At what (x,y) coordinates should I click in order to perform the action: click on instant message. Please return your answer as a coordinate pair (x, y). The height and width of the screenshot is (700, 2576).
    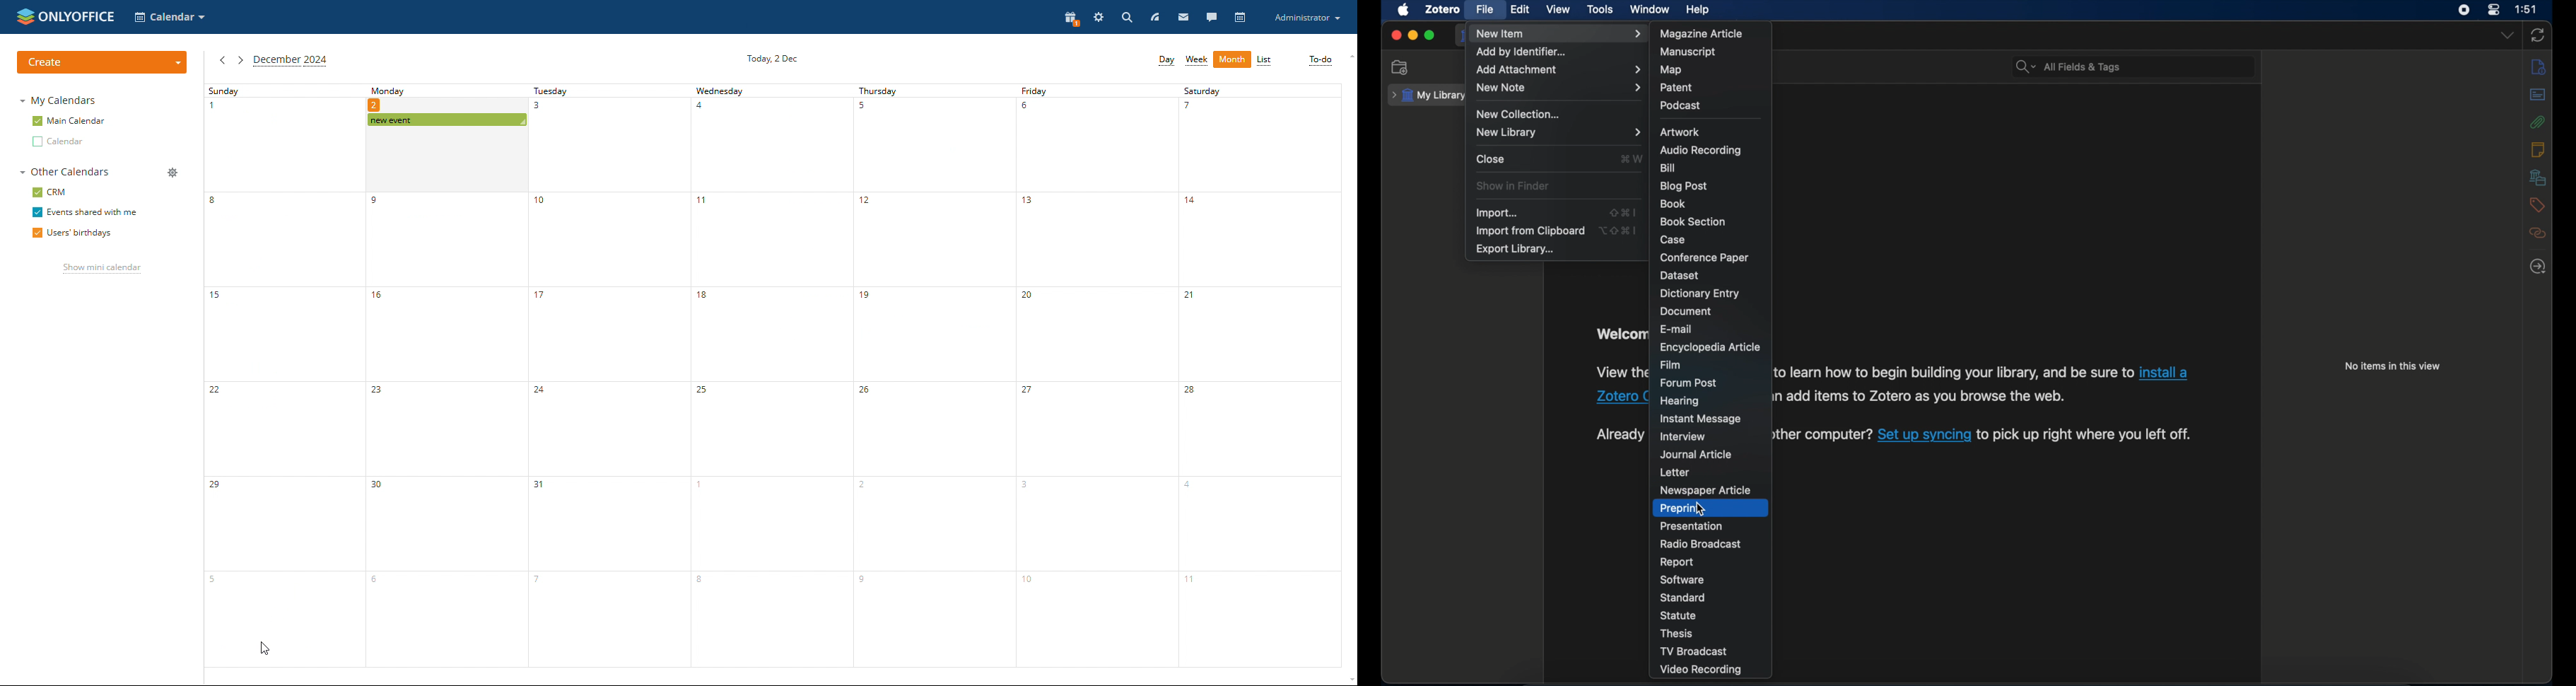
    Looking at the image, I should click on (1700, 419).